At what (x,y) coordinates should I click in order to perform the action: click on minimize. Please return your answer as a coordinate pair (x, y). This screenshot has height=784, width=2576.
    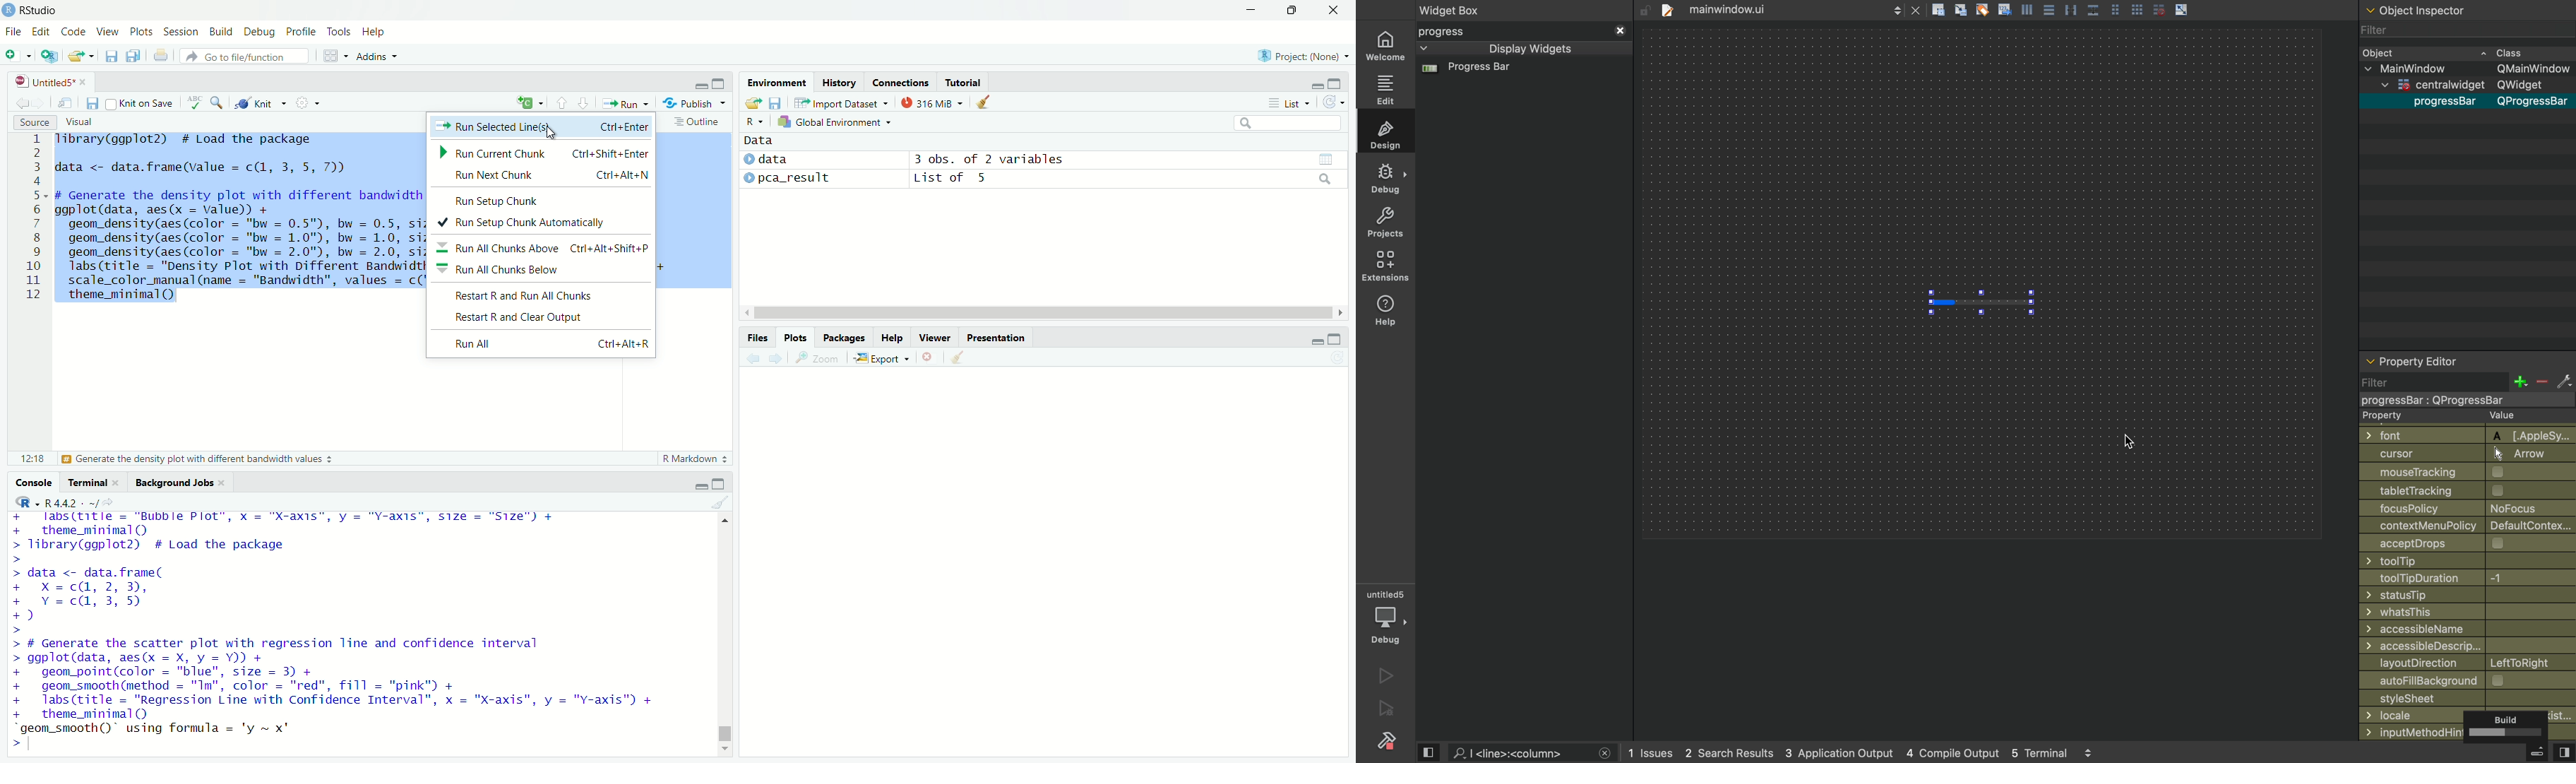
    Looking at the image, I should click on (699, 83).